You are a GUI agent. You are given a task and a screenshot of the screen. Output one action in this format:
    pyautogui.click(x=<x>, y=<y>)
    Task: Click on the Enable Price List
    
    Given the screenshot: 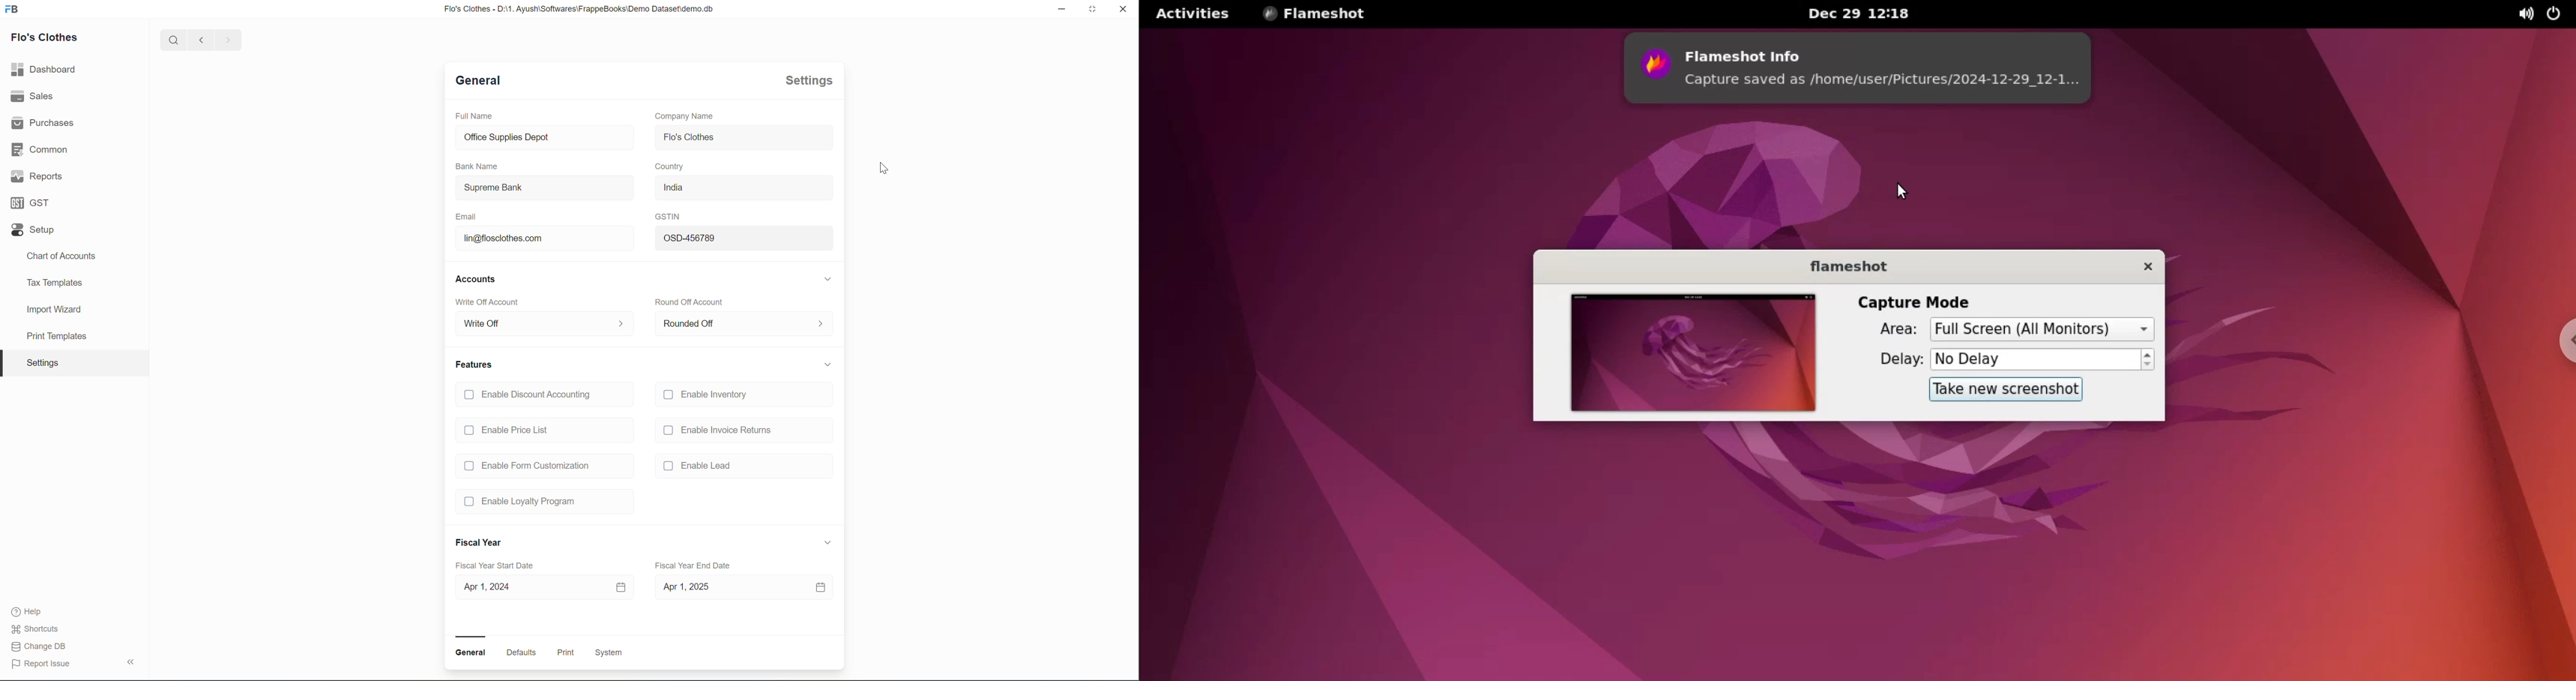 What is the action you would take?
    pyautogui.click(x=508, y=430)
    